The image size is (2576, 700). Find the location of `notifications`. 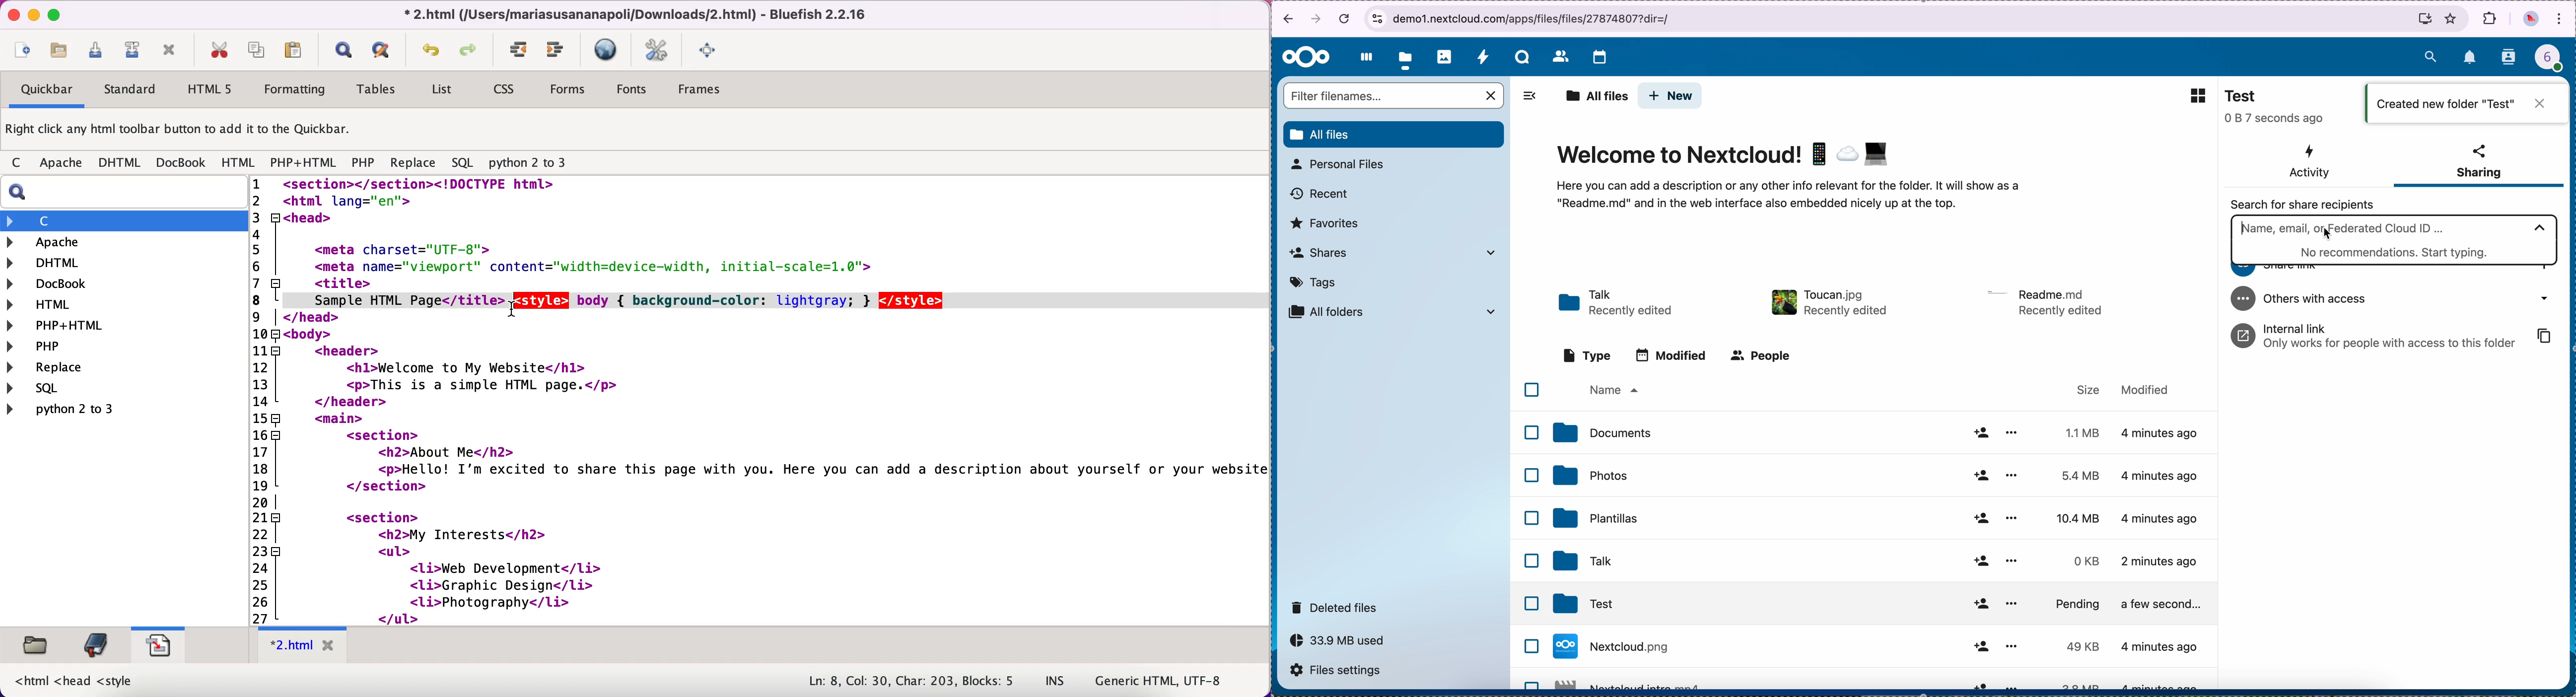

notifications is located at coordinates (2471, 58).